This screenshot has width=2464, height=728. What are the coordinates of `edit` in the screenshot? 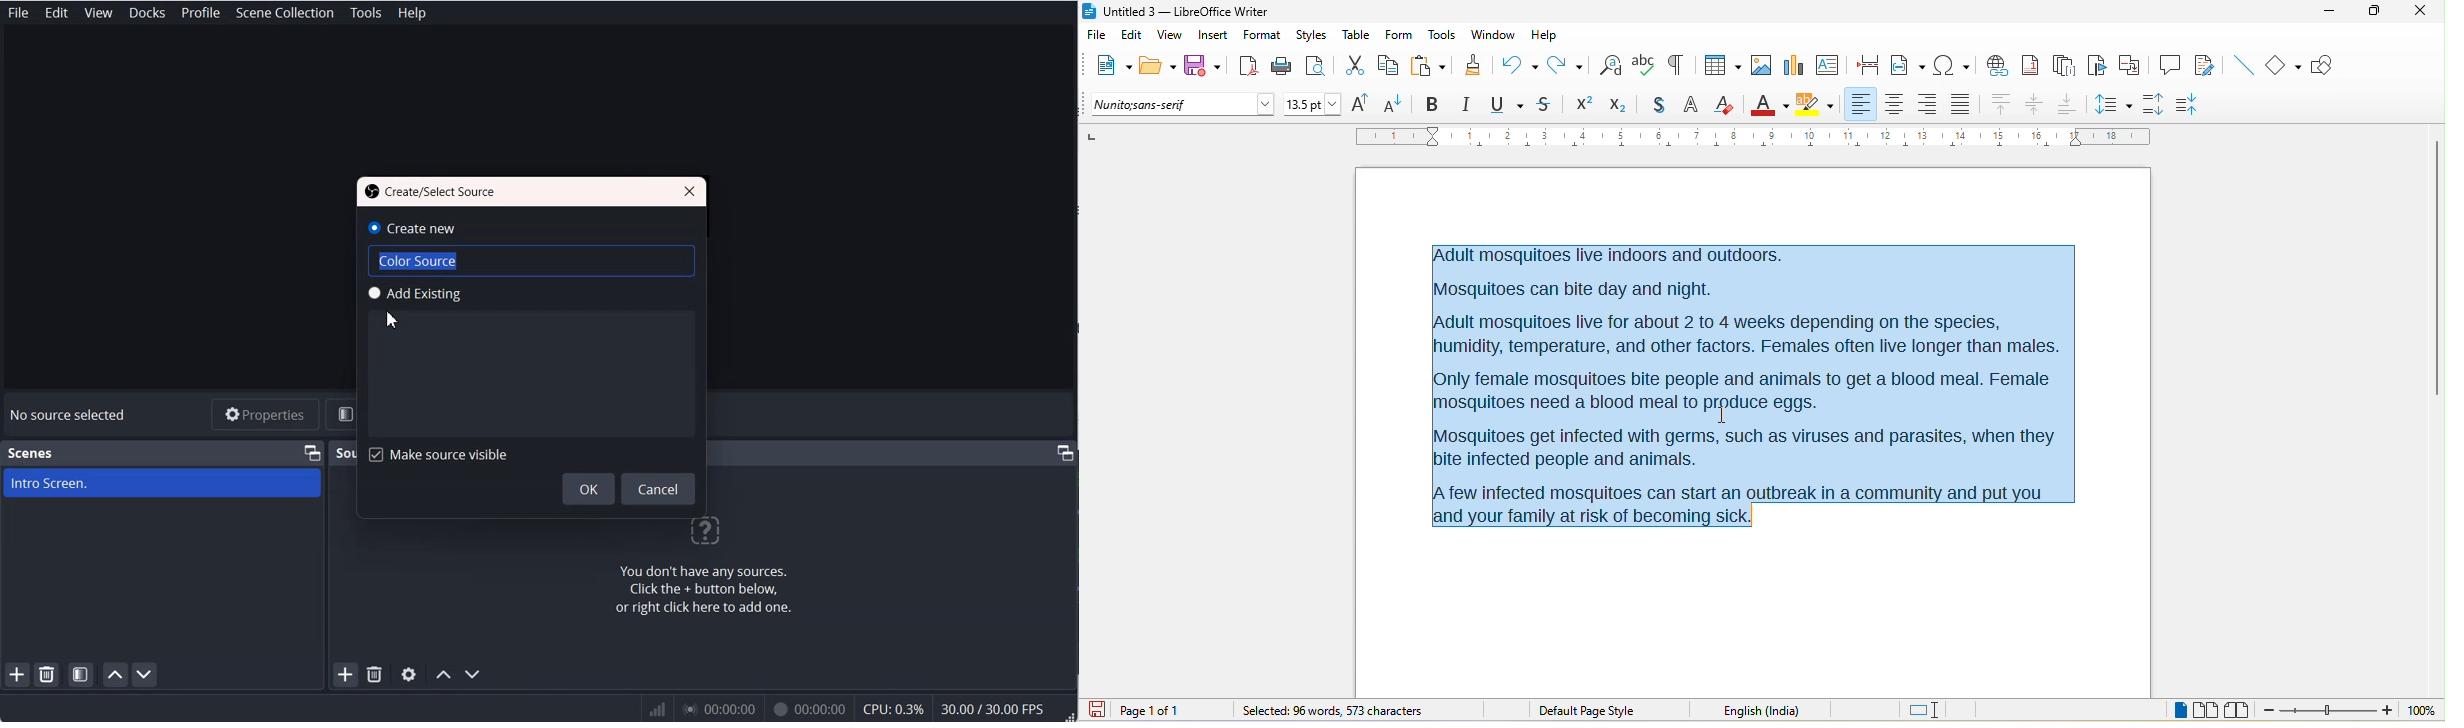 It's located at (1132, 36).